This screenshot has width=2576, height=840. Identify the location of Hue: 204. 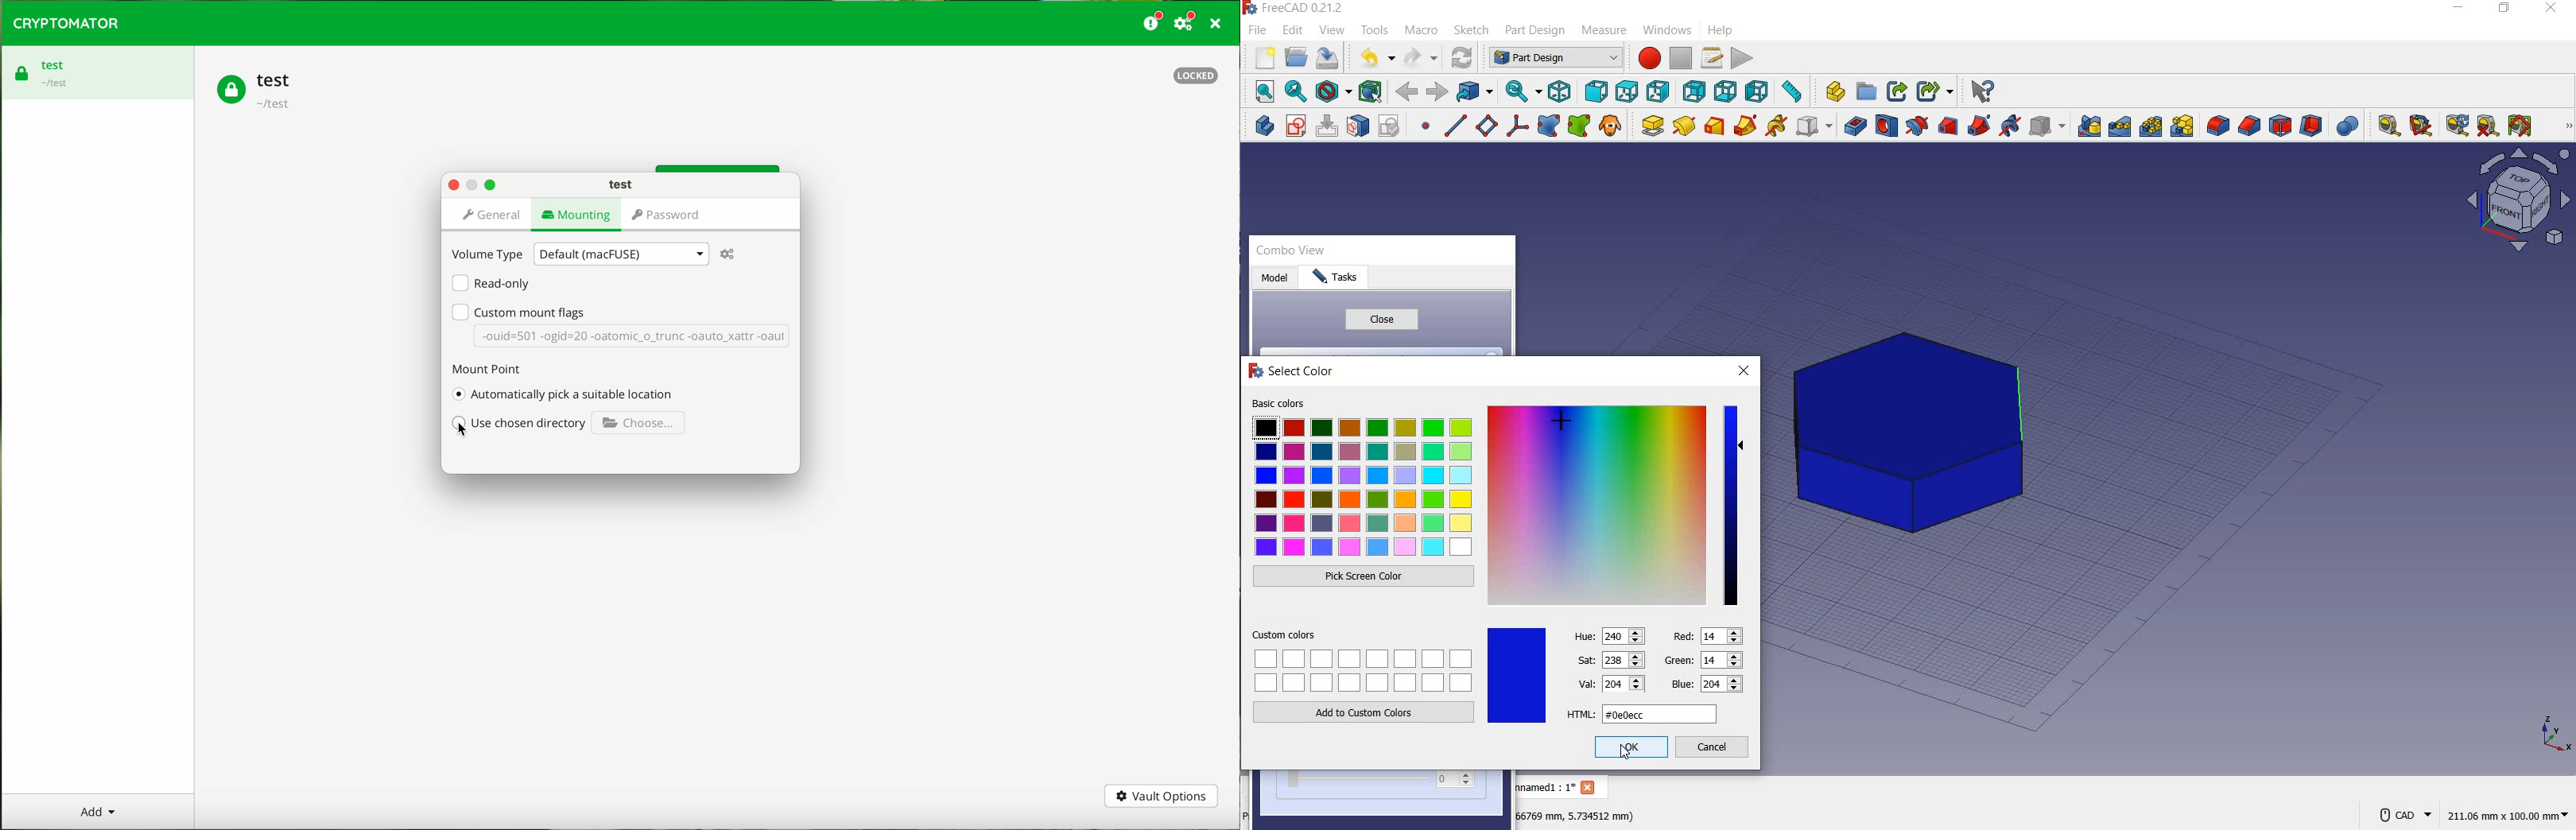
(1610, 634).